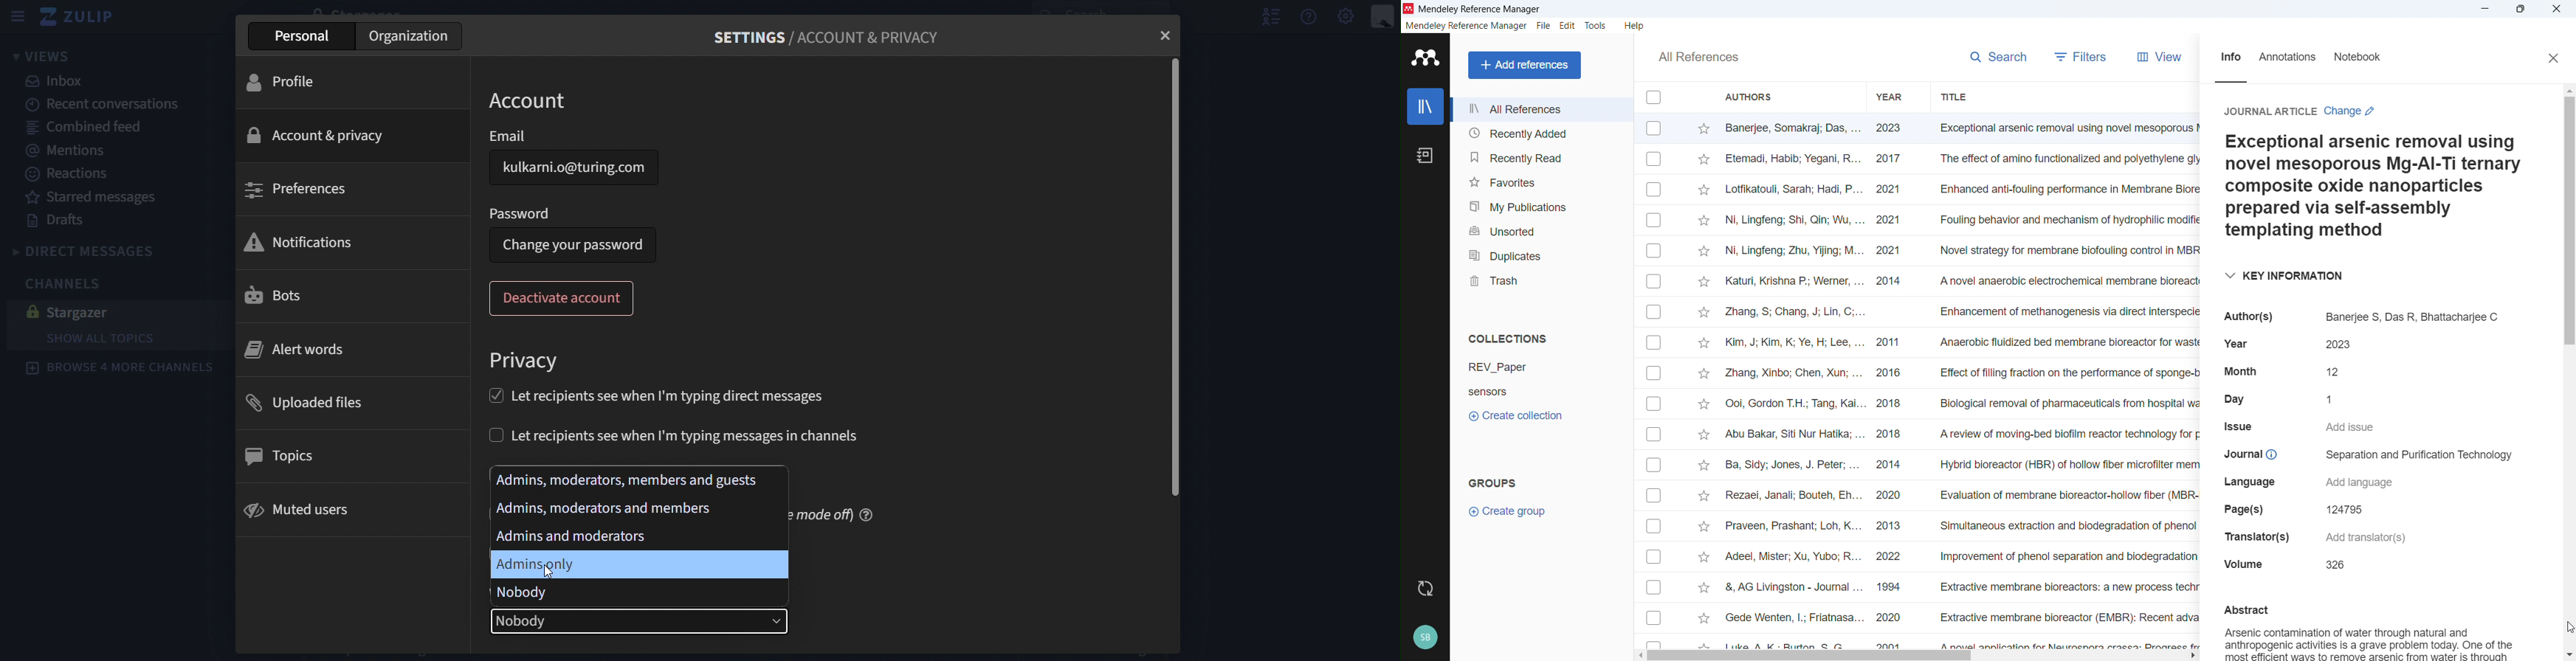 This screenshot has height=672, width=2576. What do you see at coordinates (1654, 619) in the screenshot?
I see `click to select individual entry` at bounding box center [1654, 619].